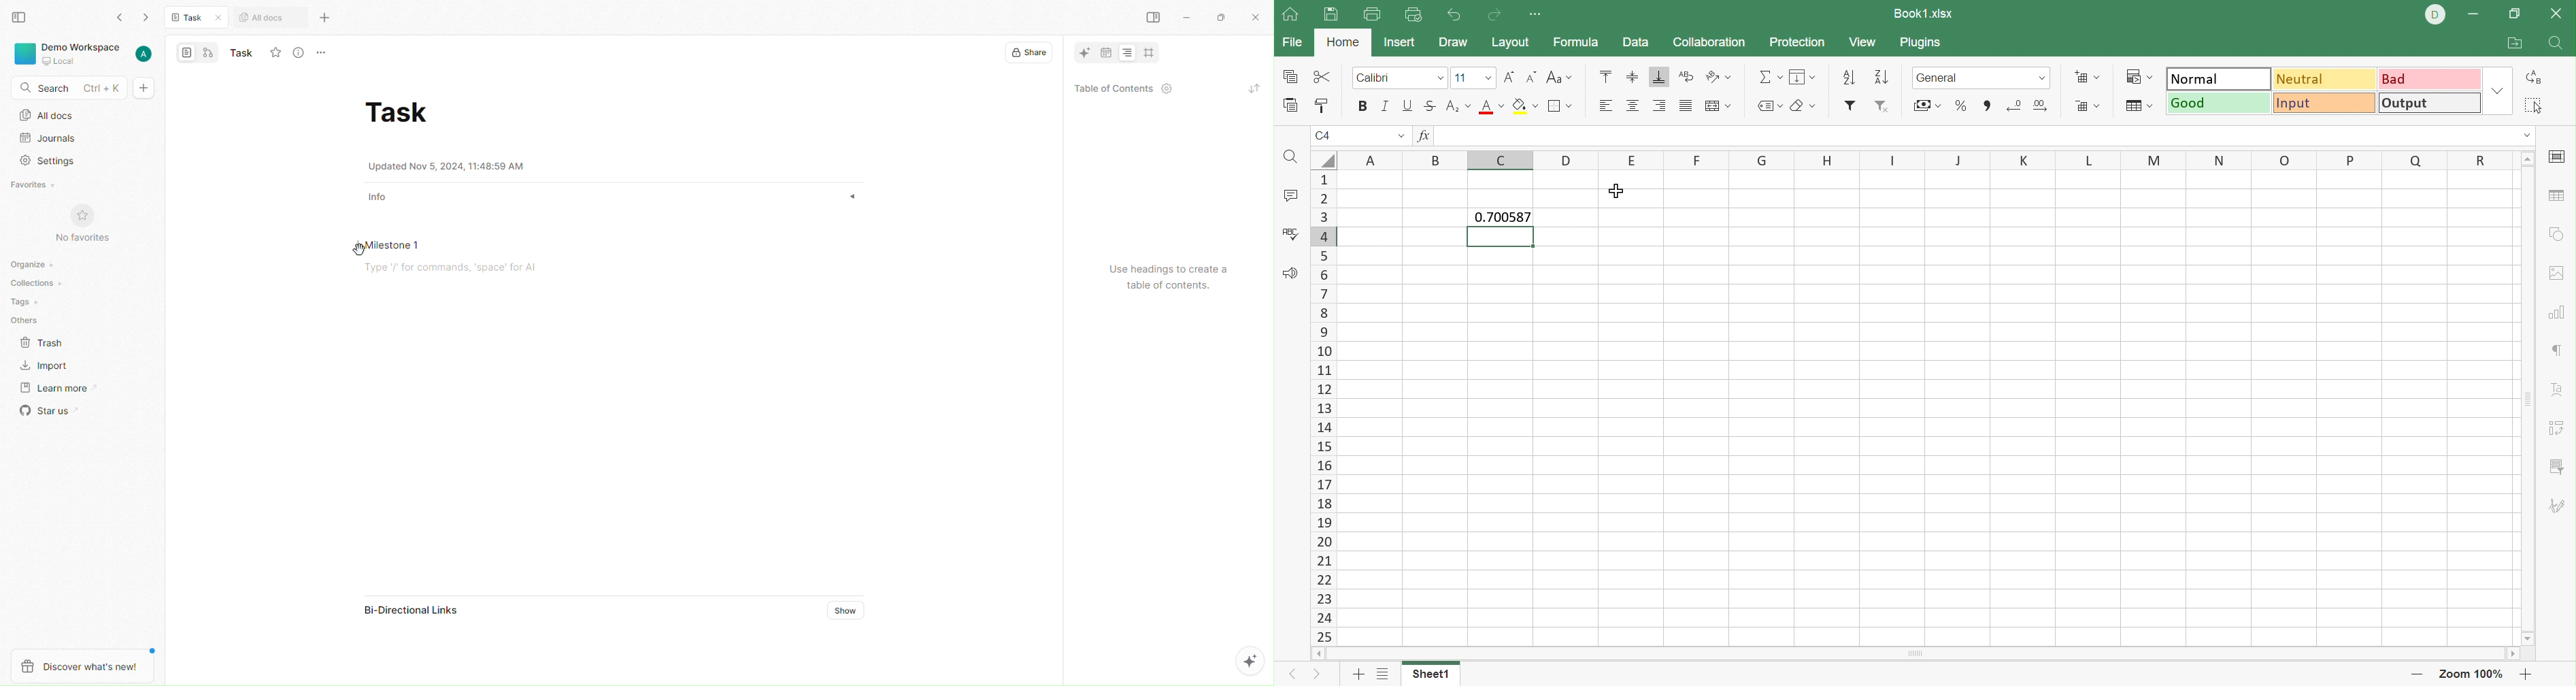 This screenshot has width=2576, height=700. I want to click on Journals, so click(57, 139).